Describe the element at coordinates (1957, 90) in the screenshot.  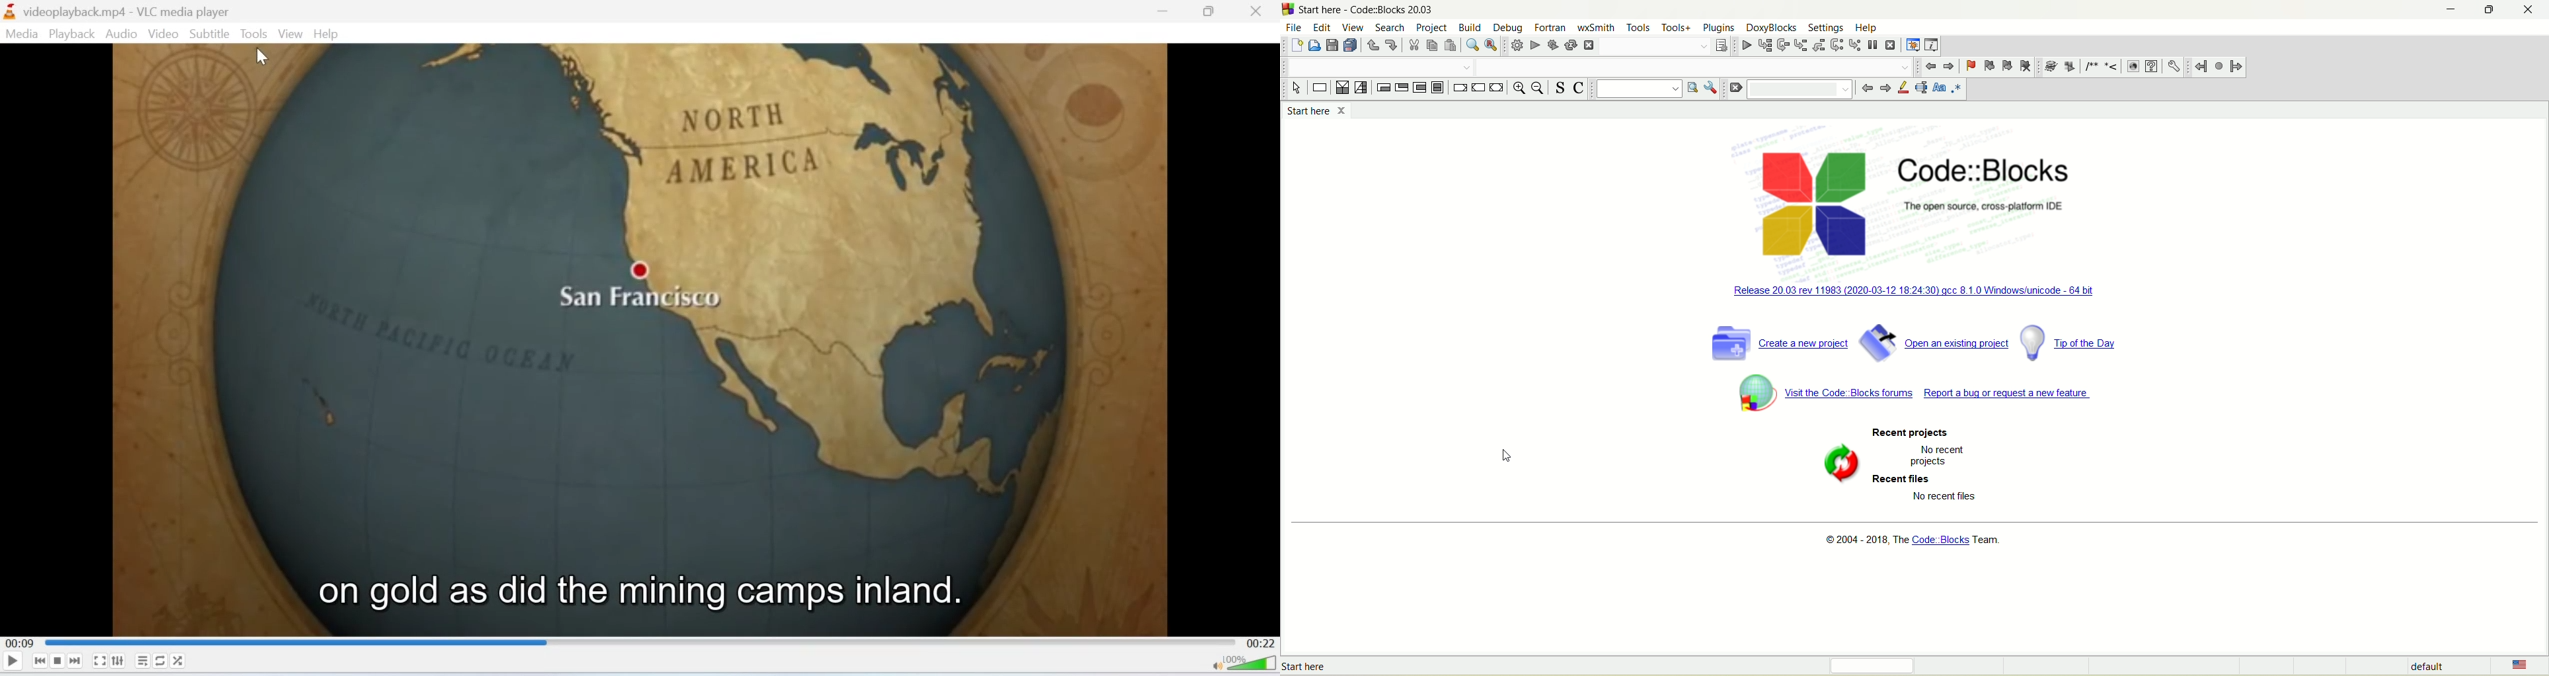
I see `regex` at that location.